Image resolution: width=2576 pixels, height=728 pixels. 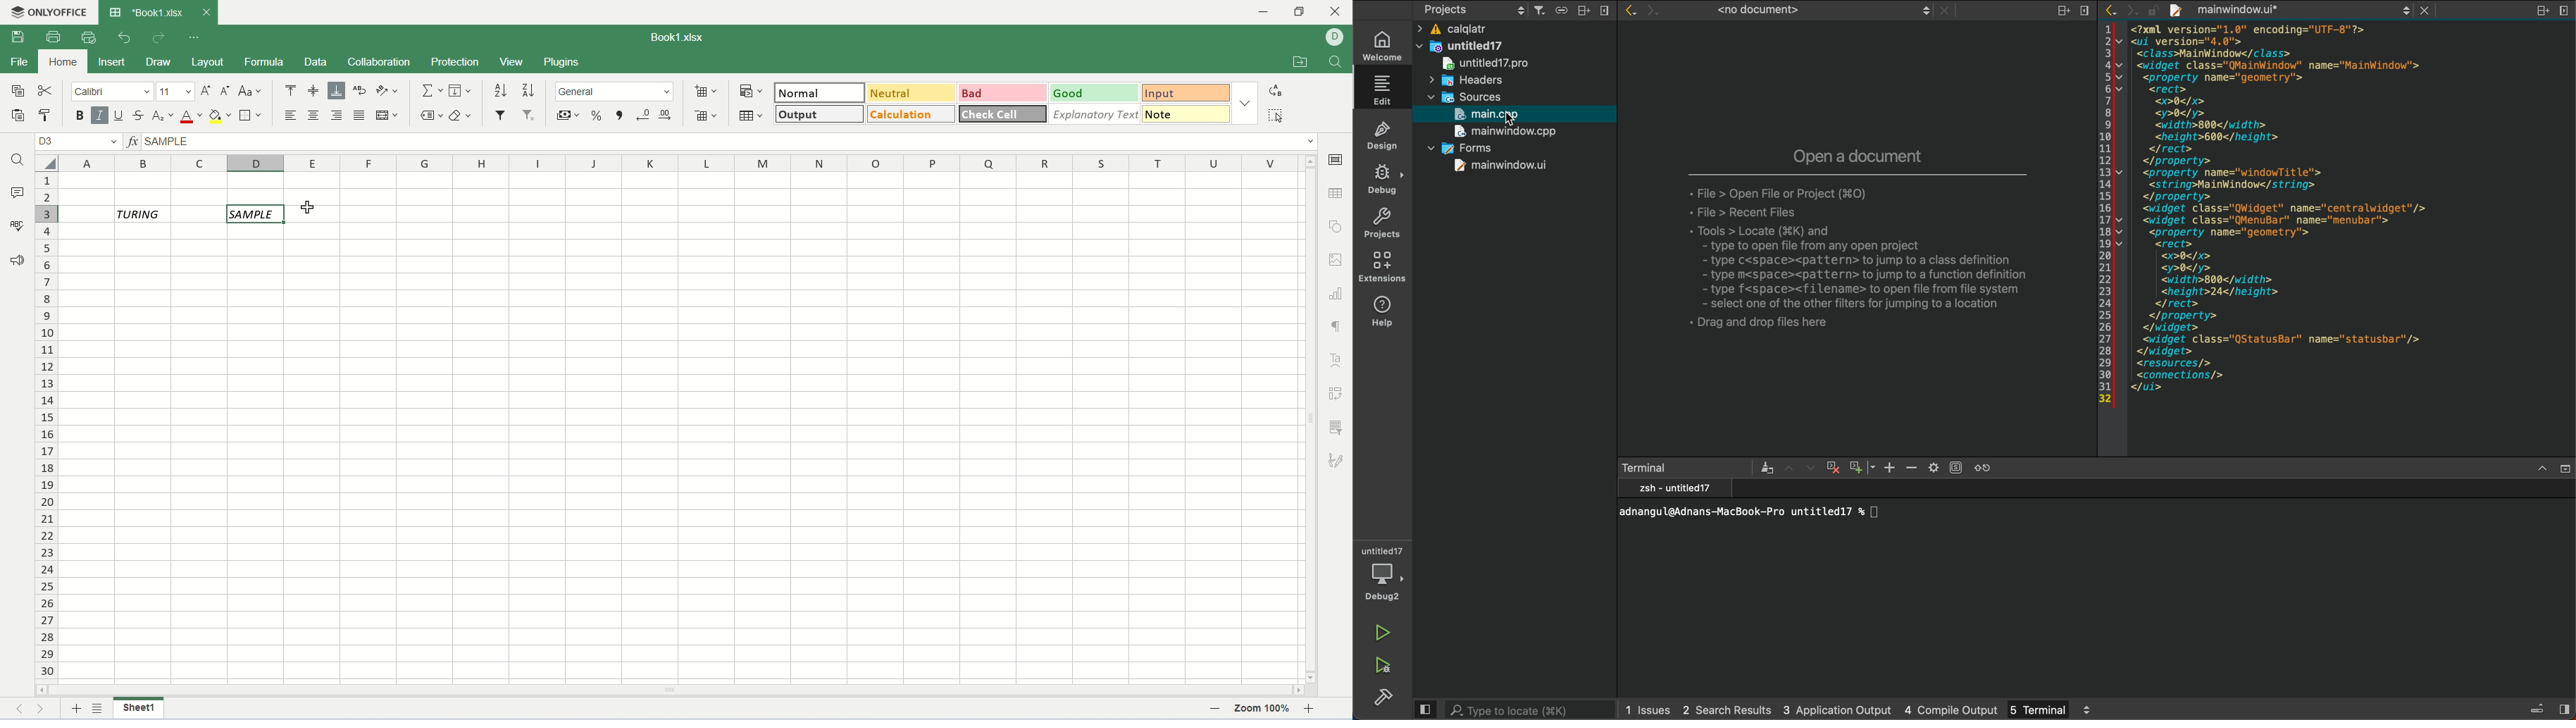 I want to click on minimize, so click(x=1270, y=12).